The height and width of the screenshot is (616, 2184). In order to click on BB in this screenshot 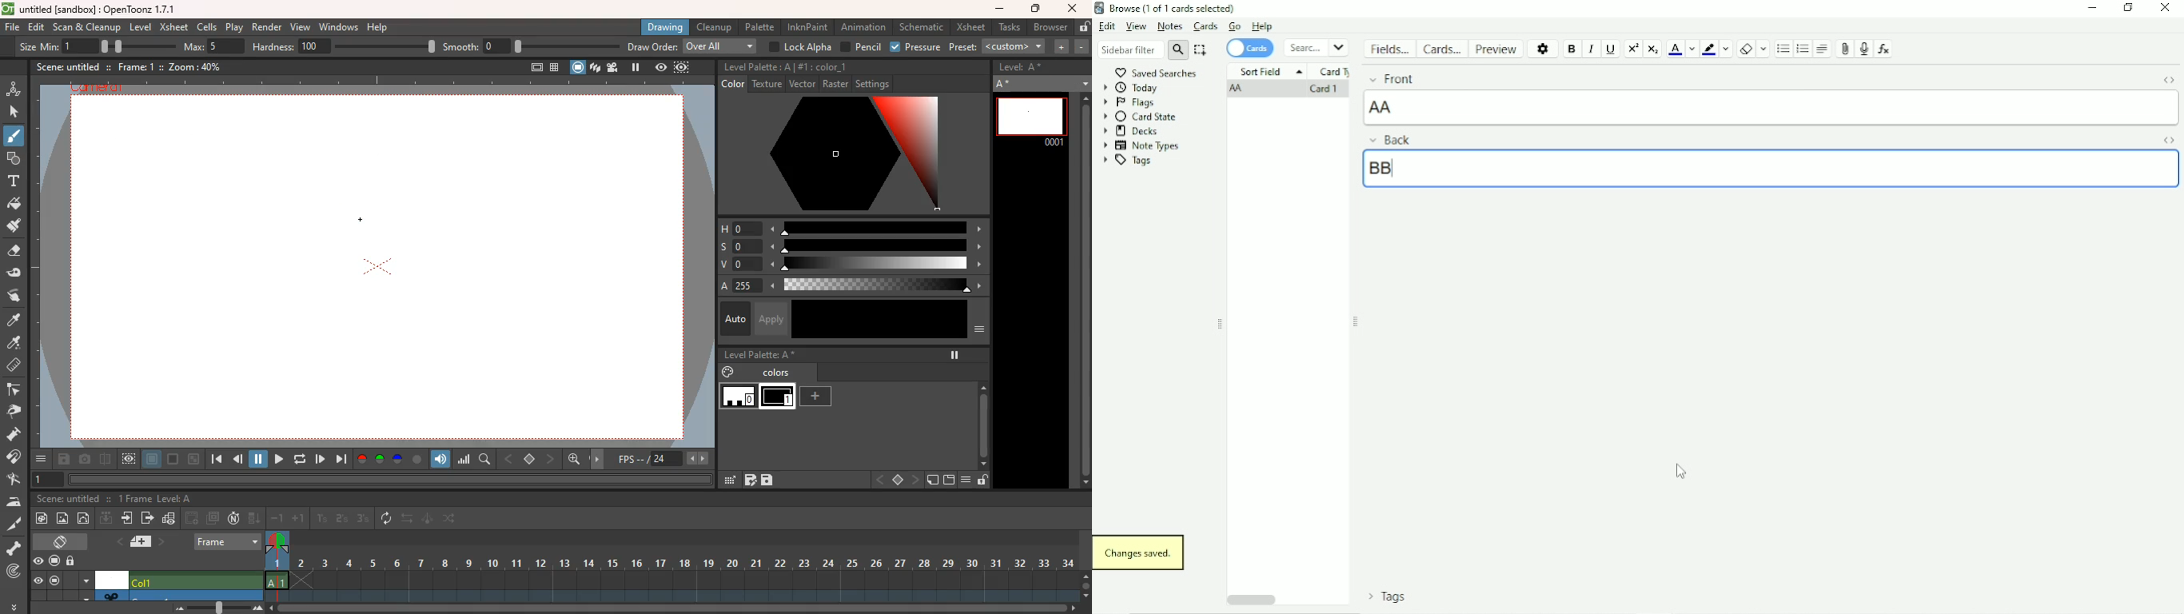, I will do `click(1380, 167)`.